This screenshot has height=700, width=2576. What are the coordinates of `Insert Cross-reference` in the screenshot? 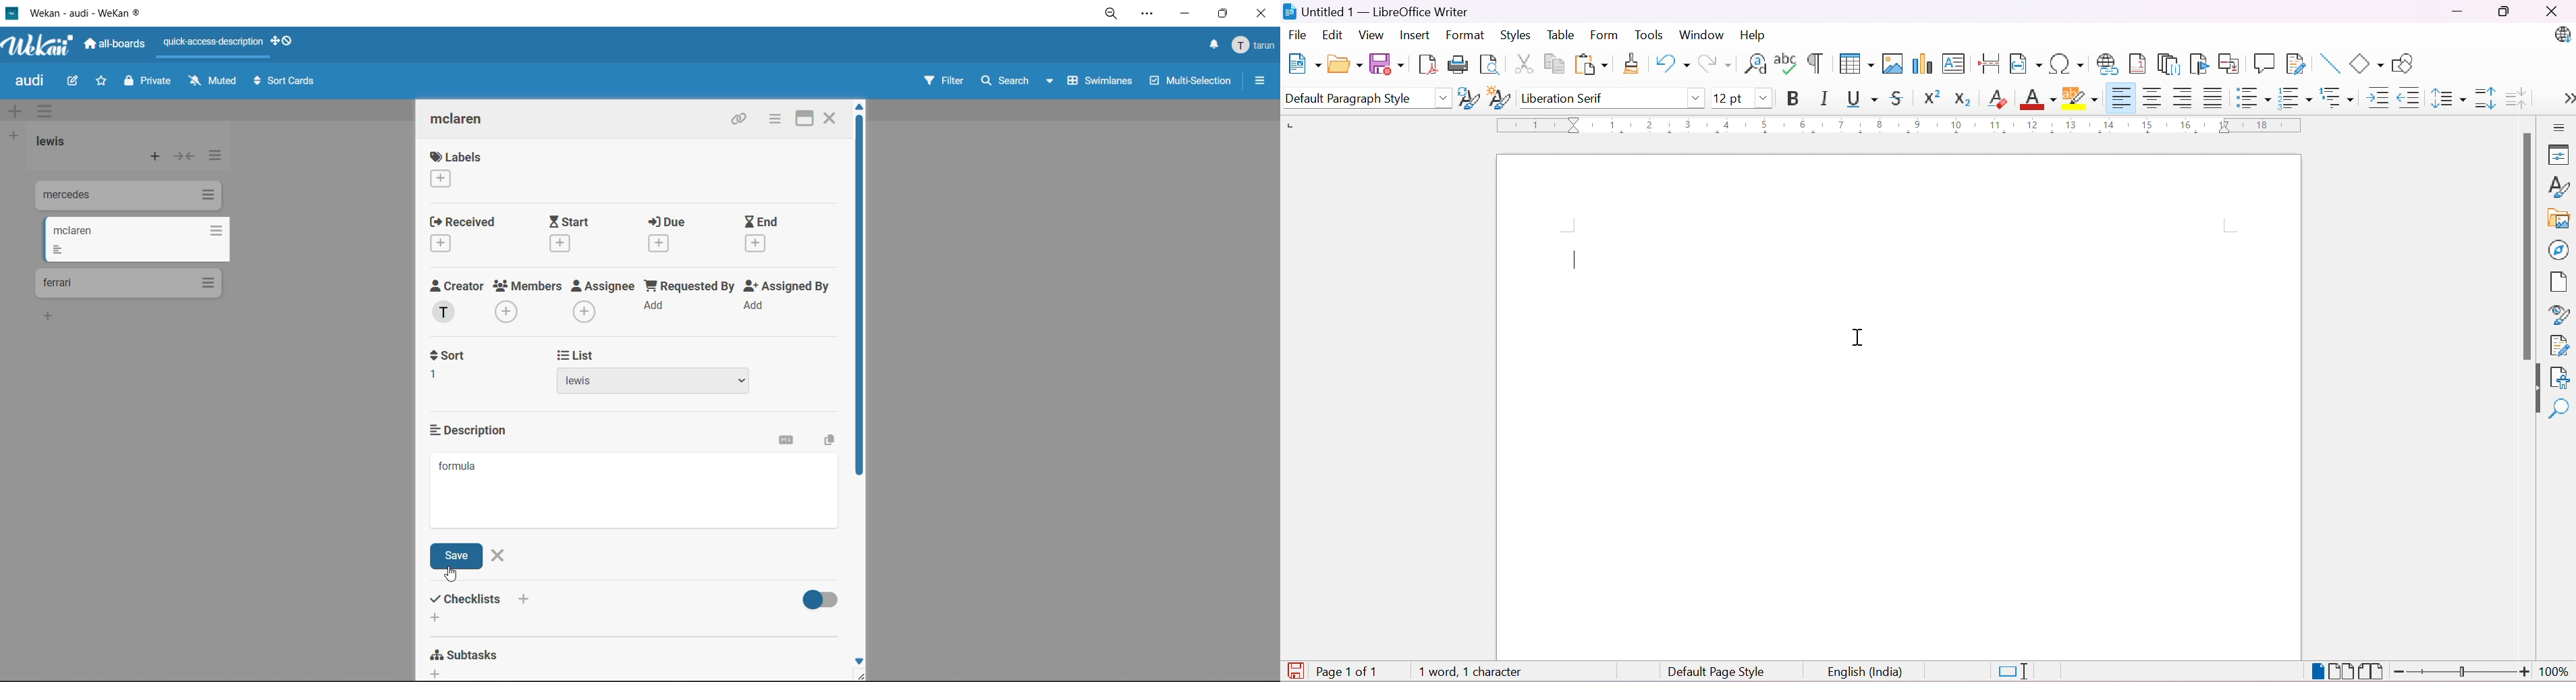 It's located at (2229, 64).